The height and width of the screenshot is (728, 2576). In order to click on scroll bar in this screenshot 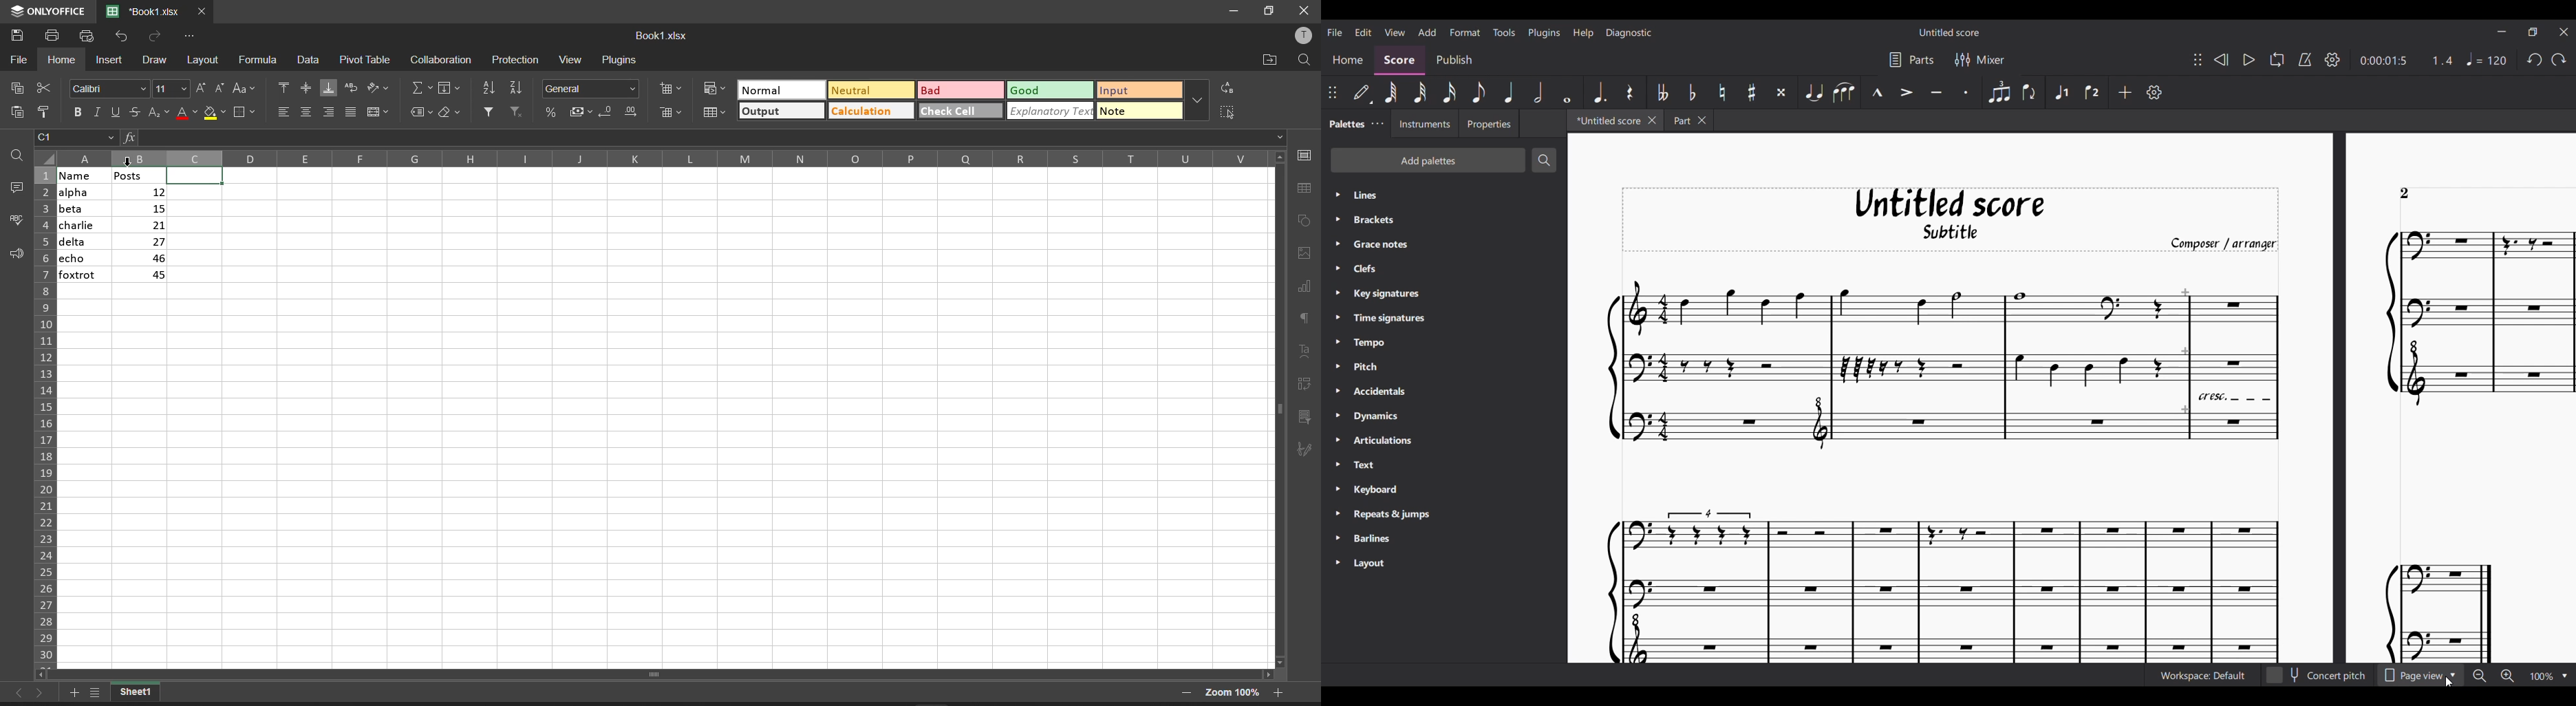, I will do `click(661, 668)`.